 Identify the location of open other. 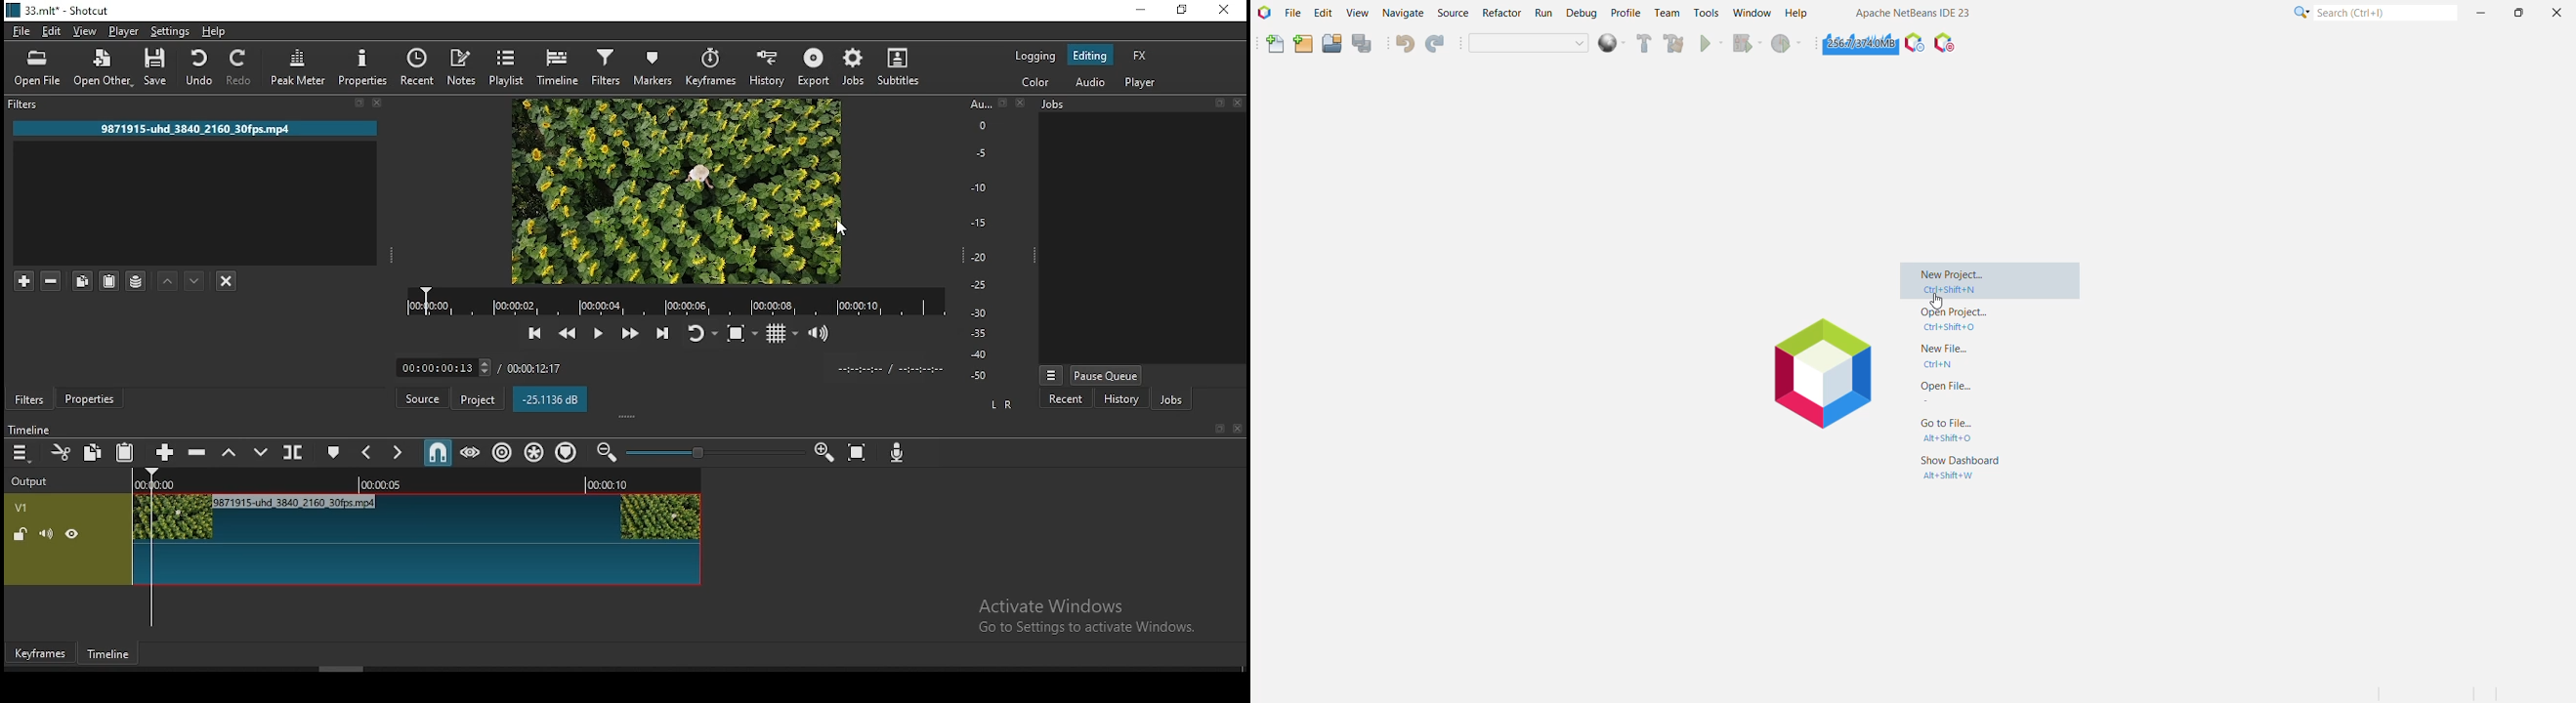
(105, 68).